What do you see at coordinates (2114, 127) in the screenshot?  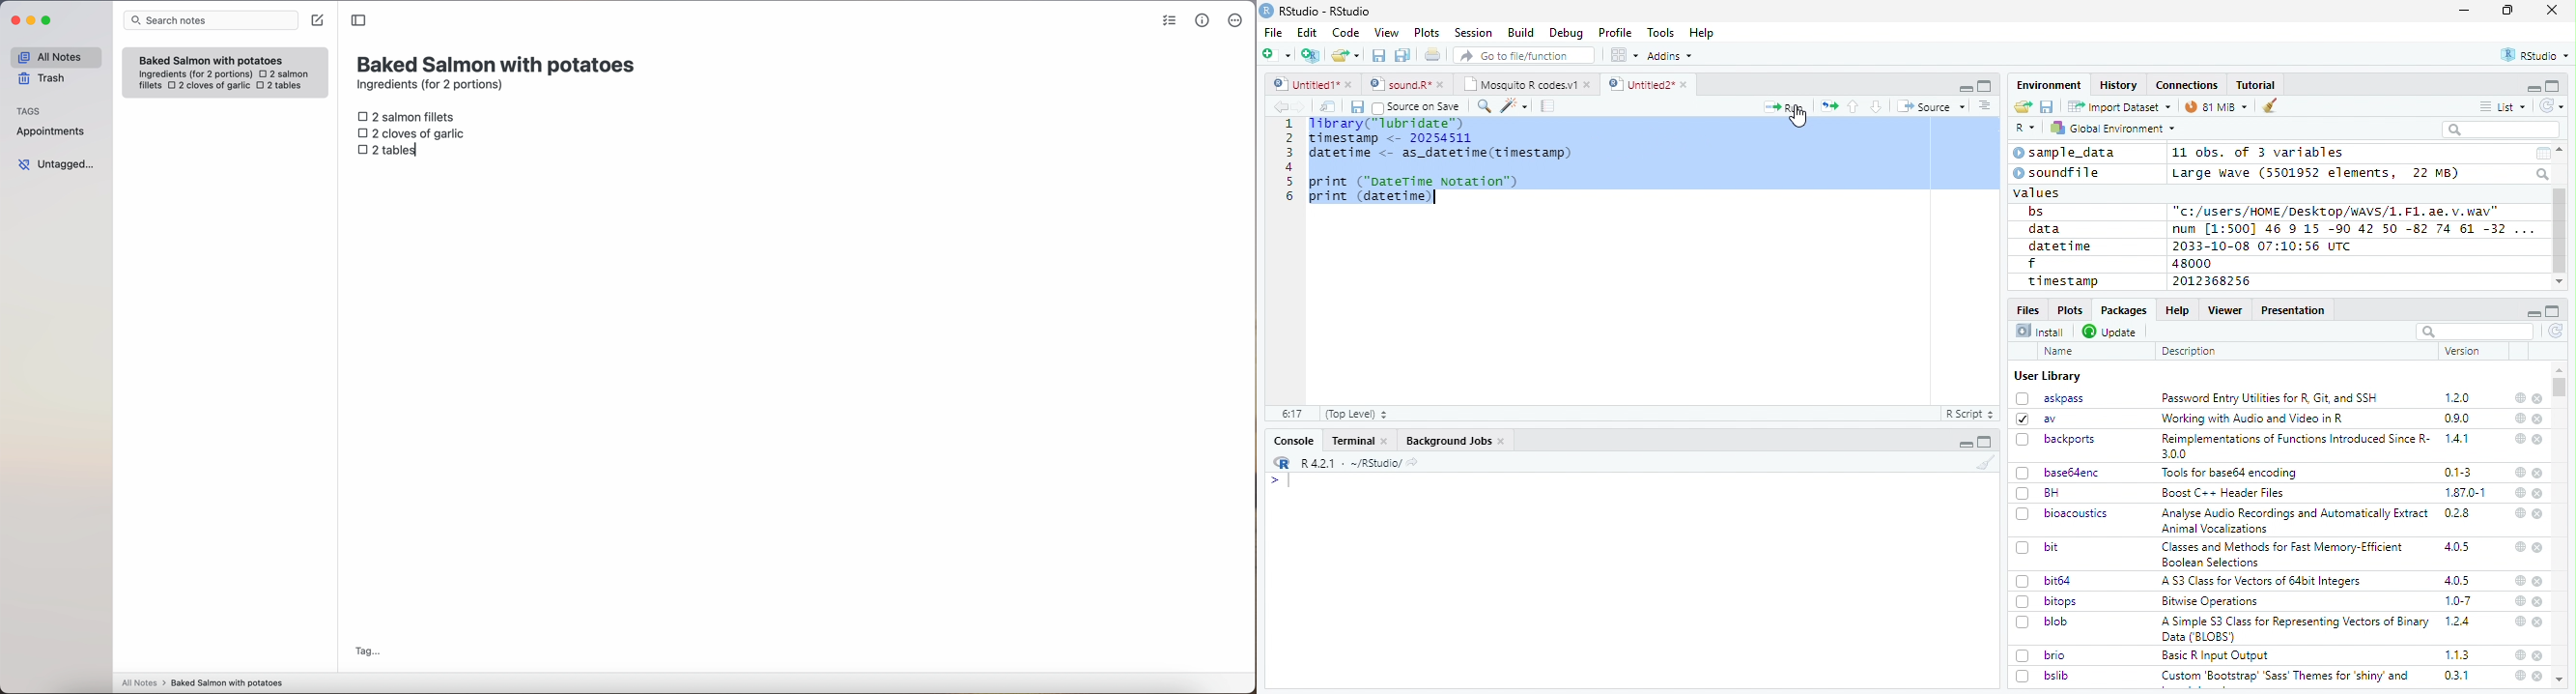 I see `Global Environment` at bounding box center [2114, 127].